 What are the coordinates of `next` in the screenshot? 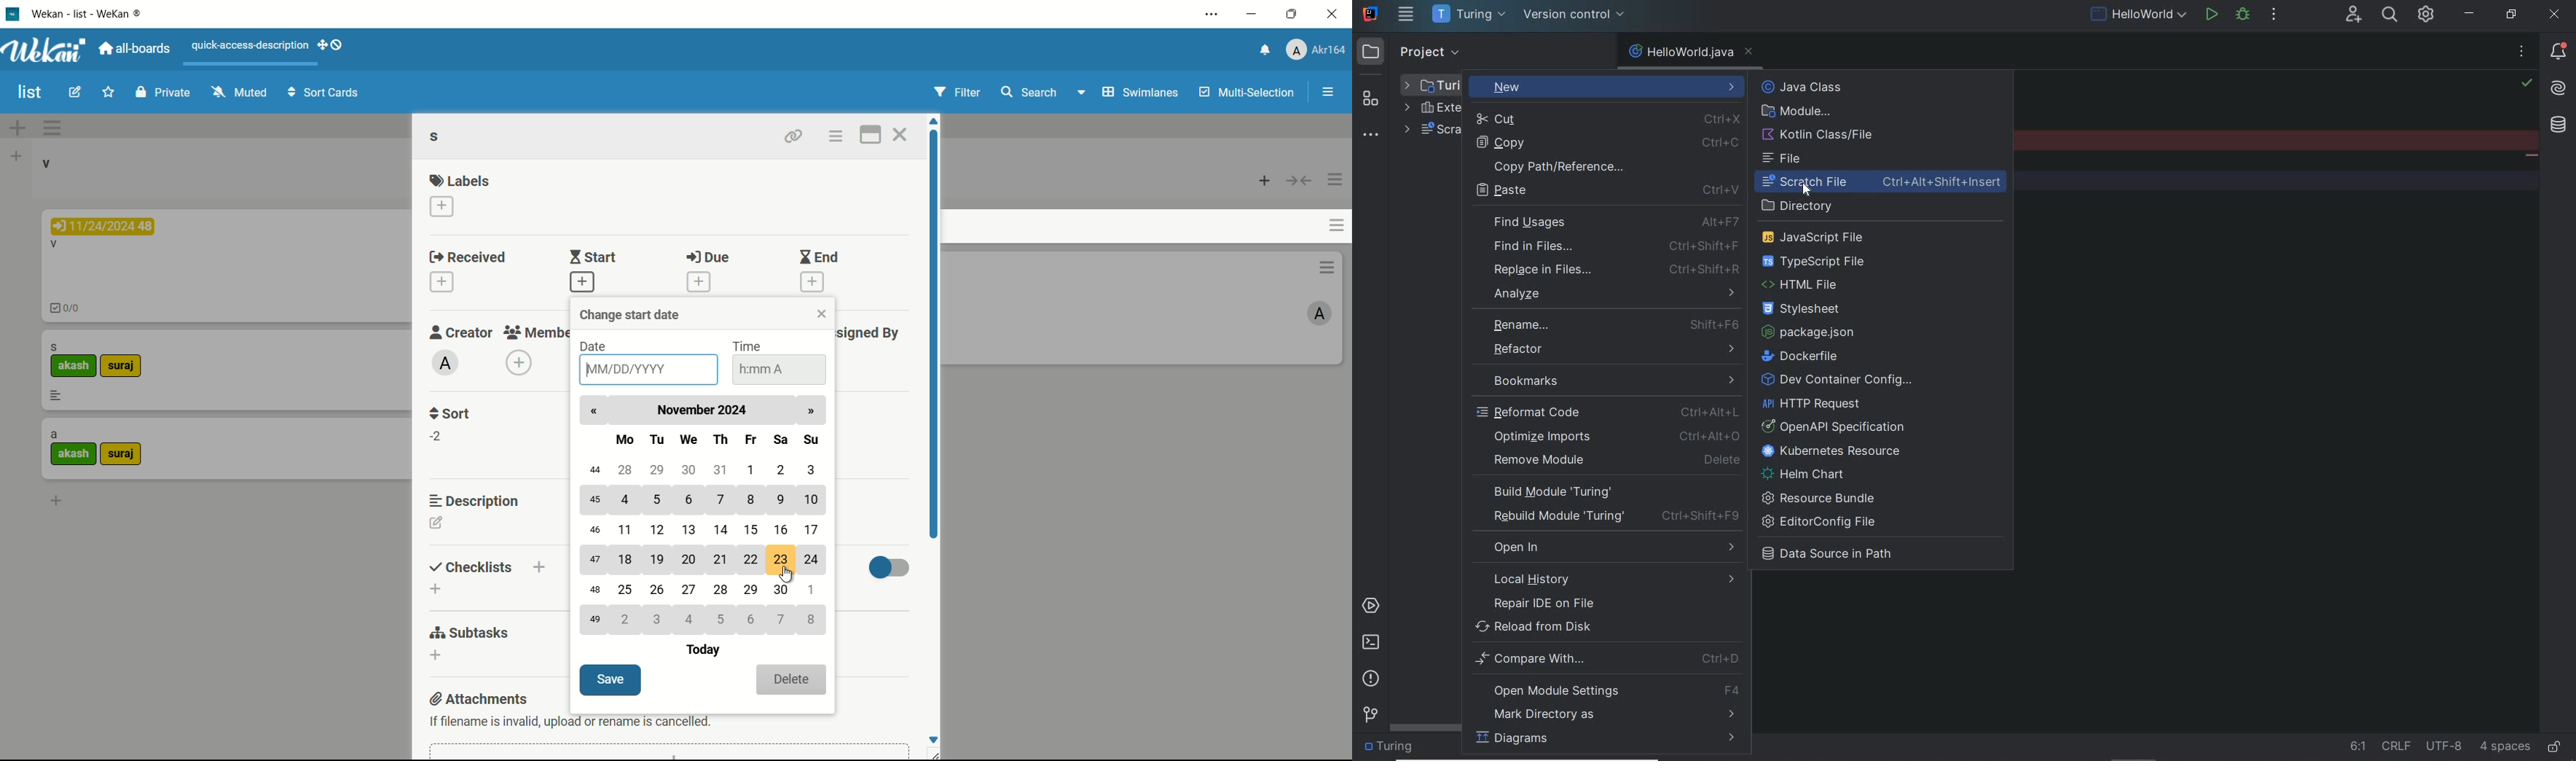 It's located at (813, 412).